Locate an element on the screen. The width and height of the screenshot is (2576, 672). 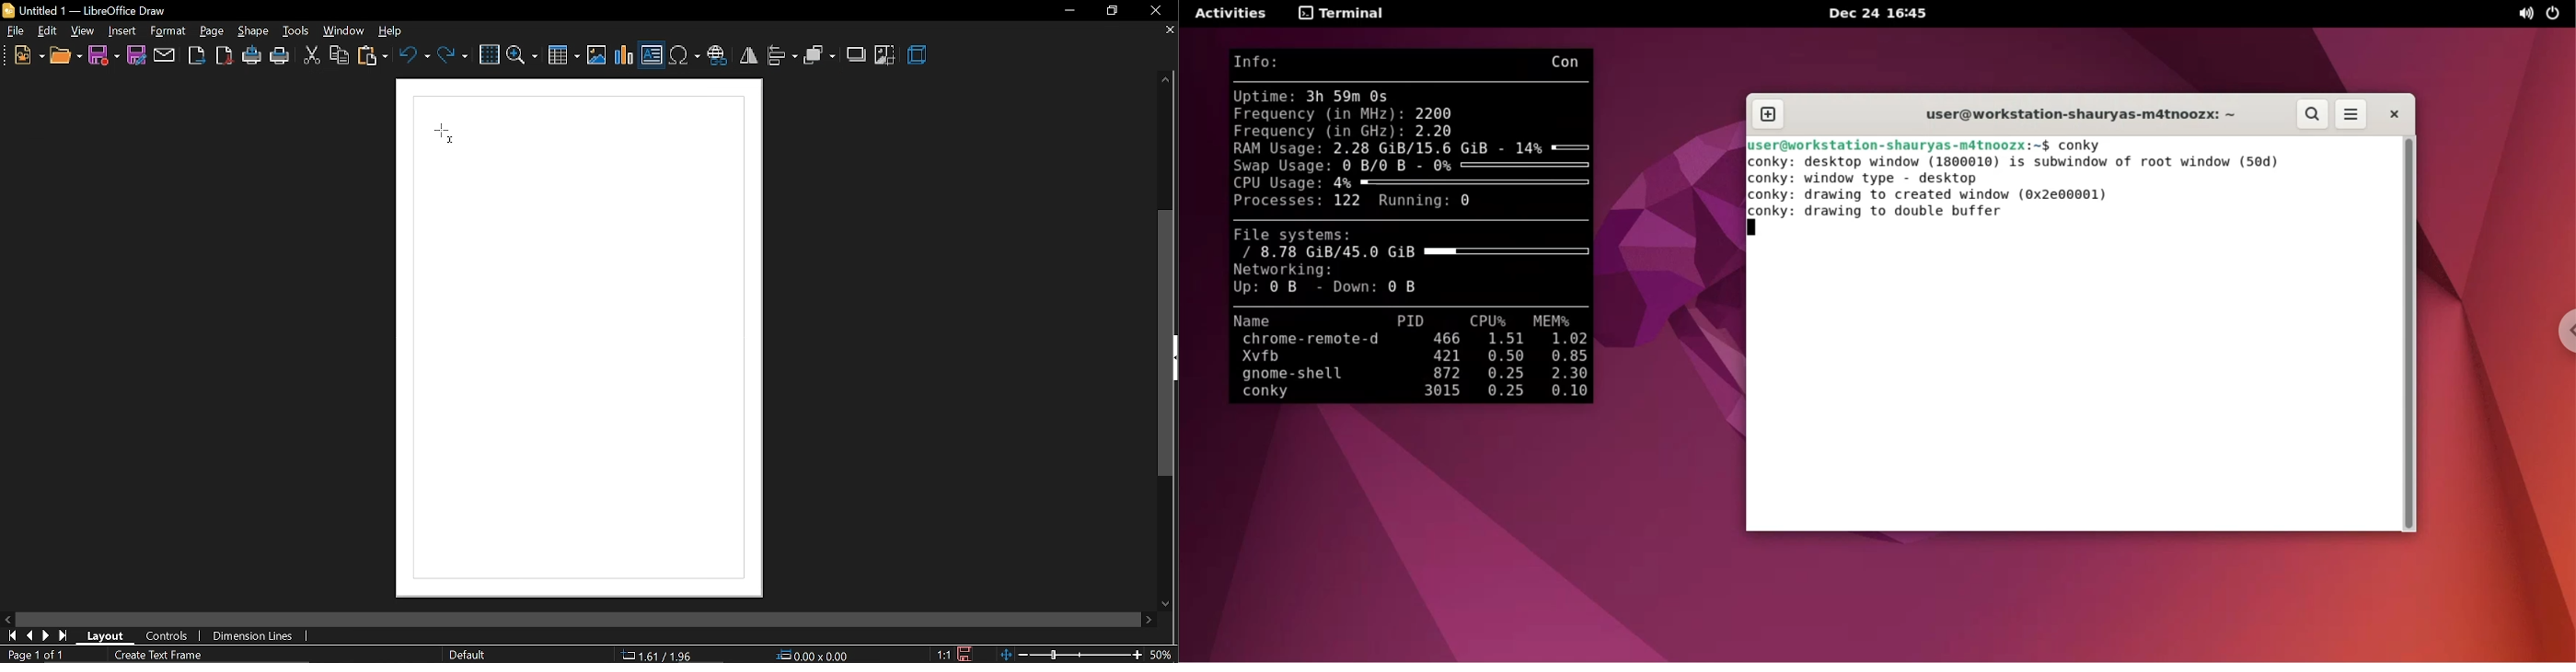
insert hyperlink is located at coordinates (717, 57).